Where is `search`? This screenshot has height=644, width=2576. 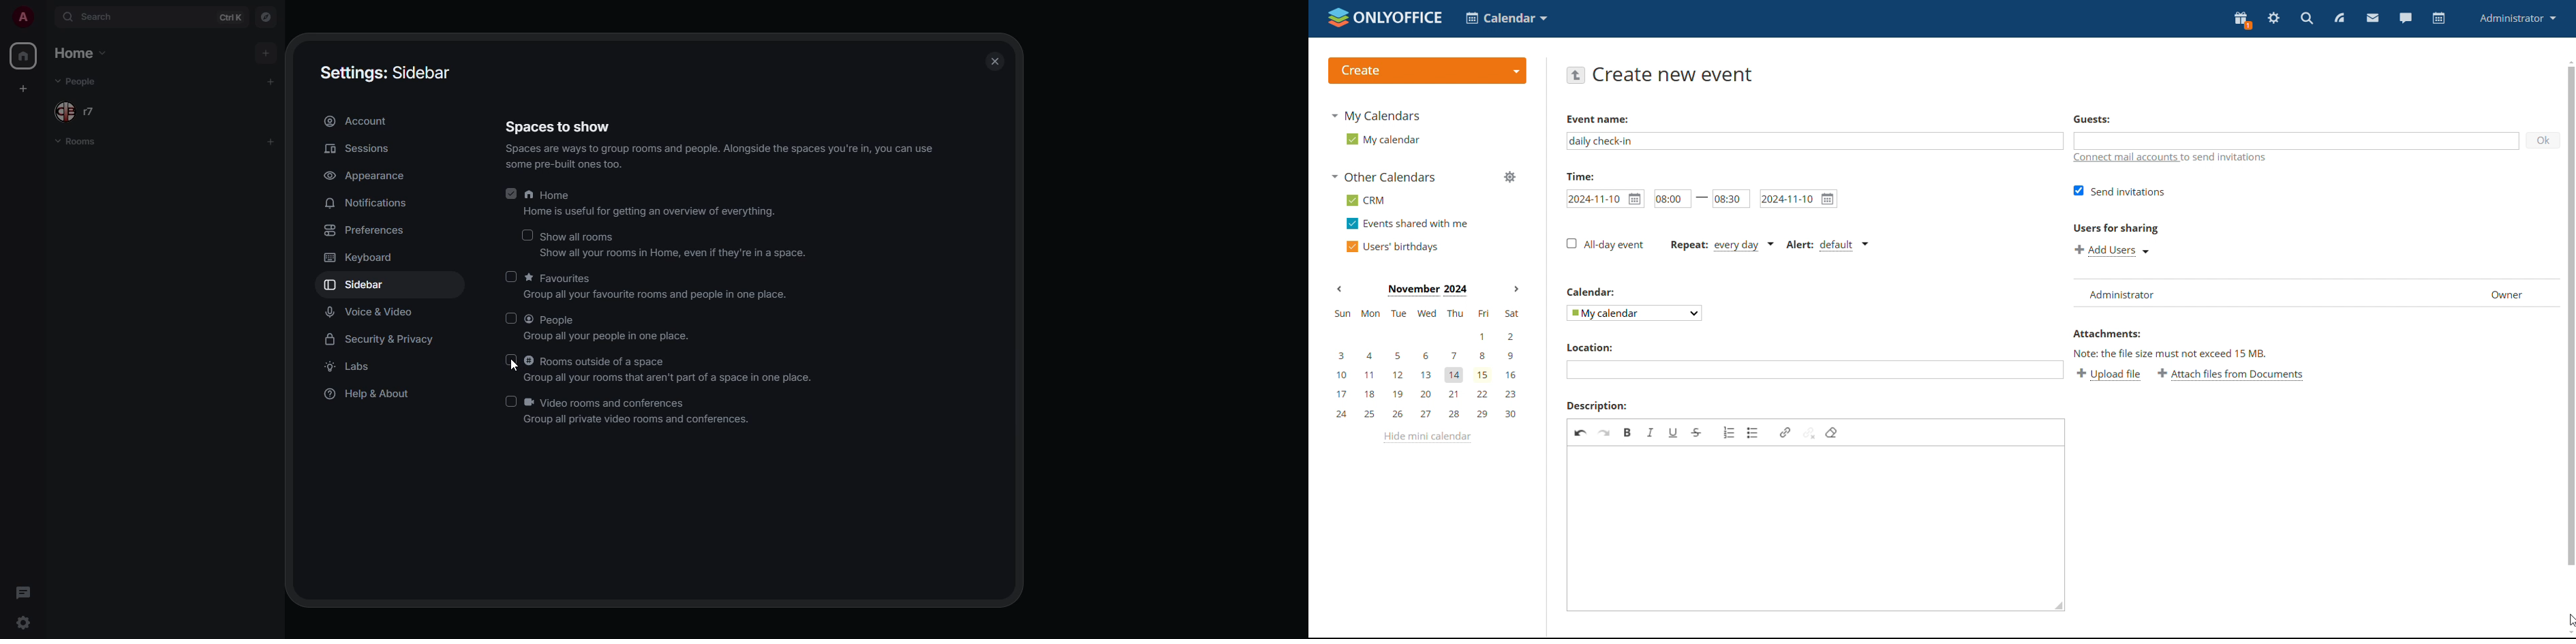
search is located at coordinates (2306, 19).